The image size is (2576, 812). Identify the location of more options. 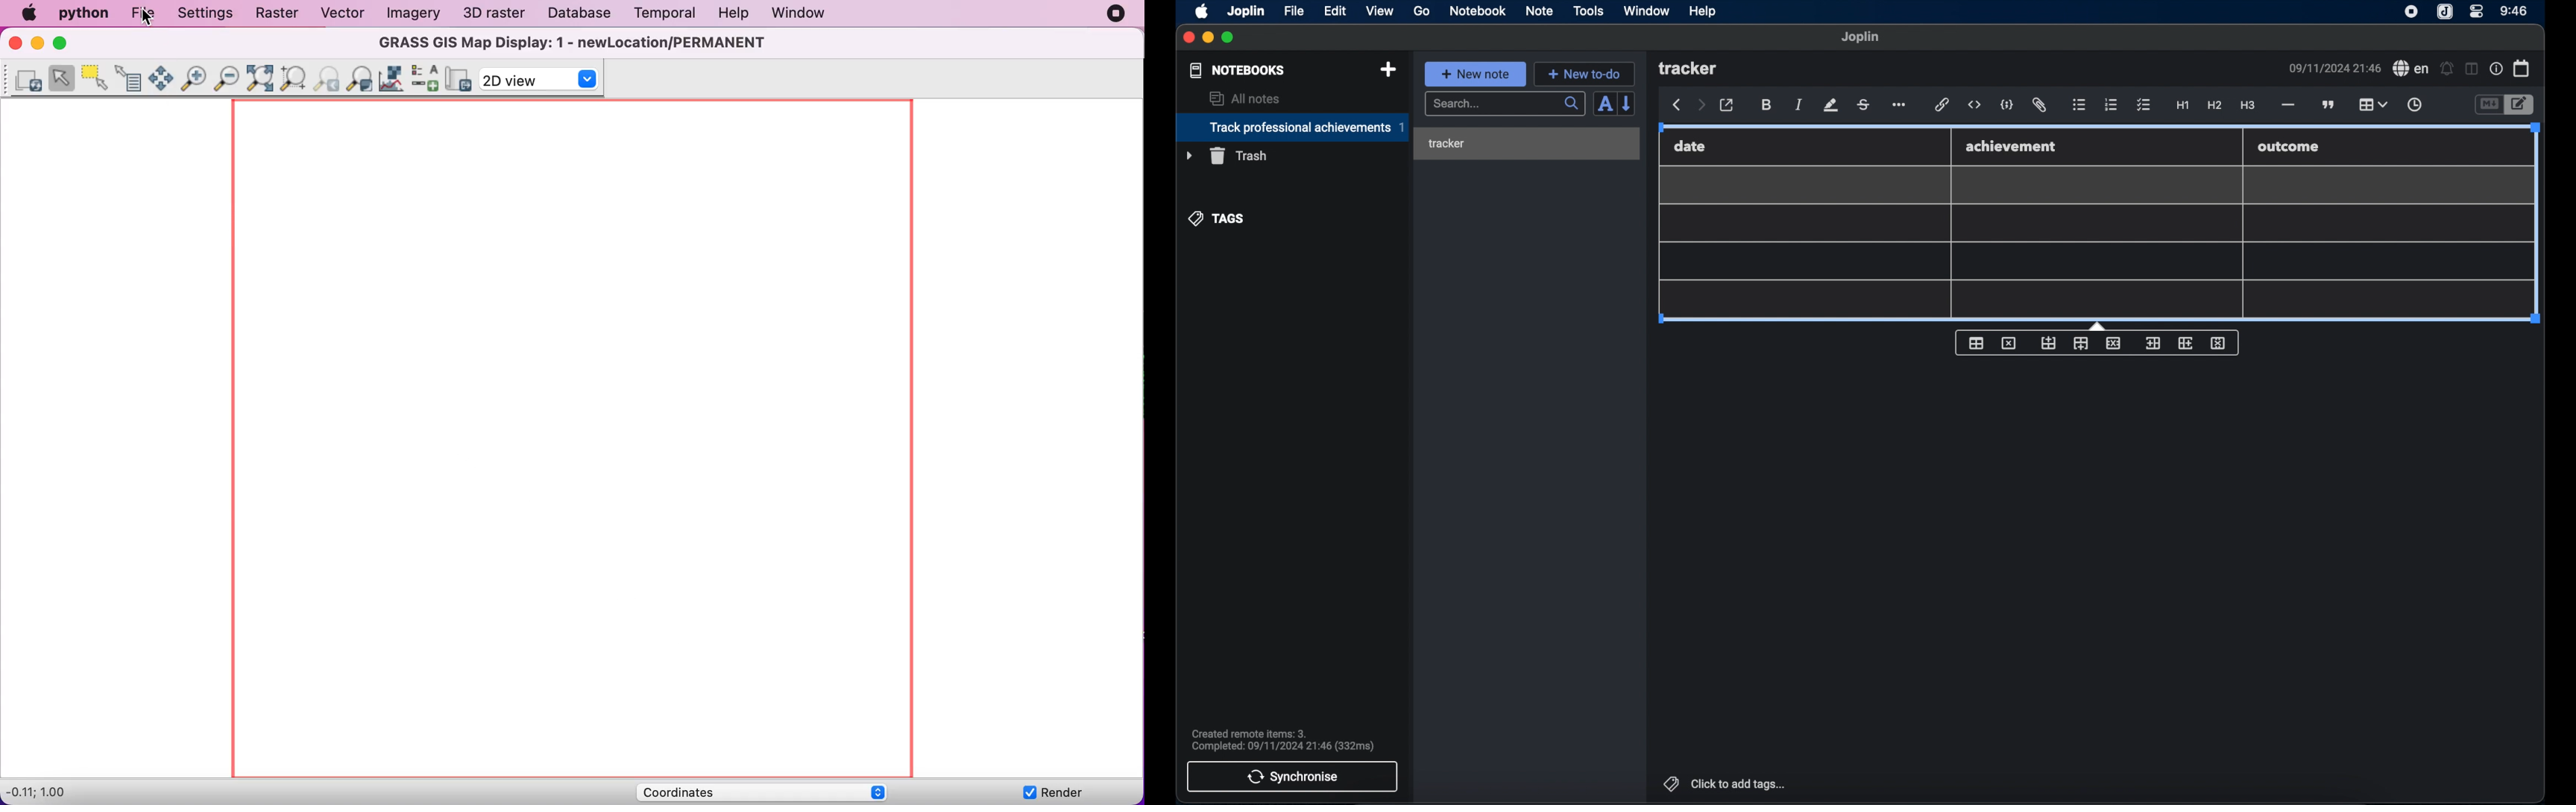
(1900, 105).